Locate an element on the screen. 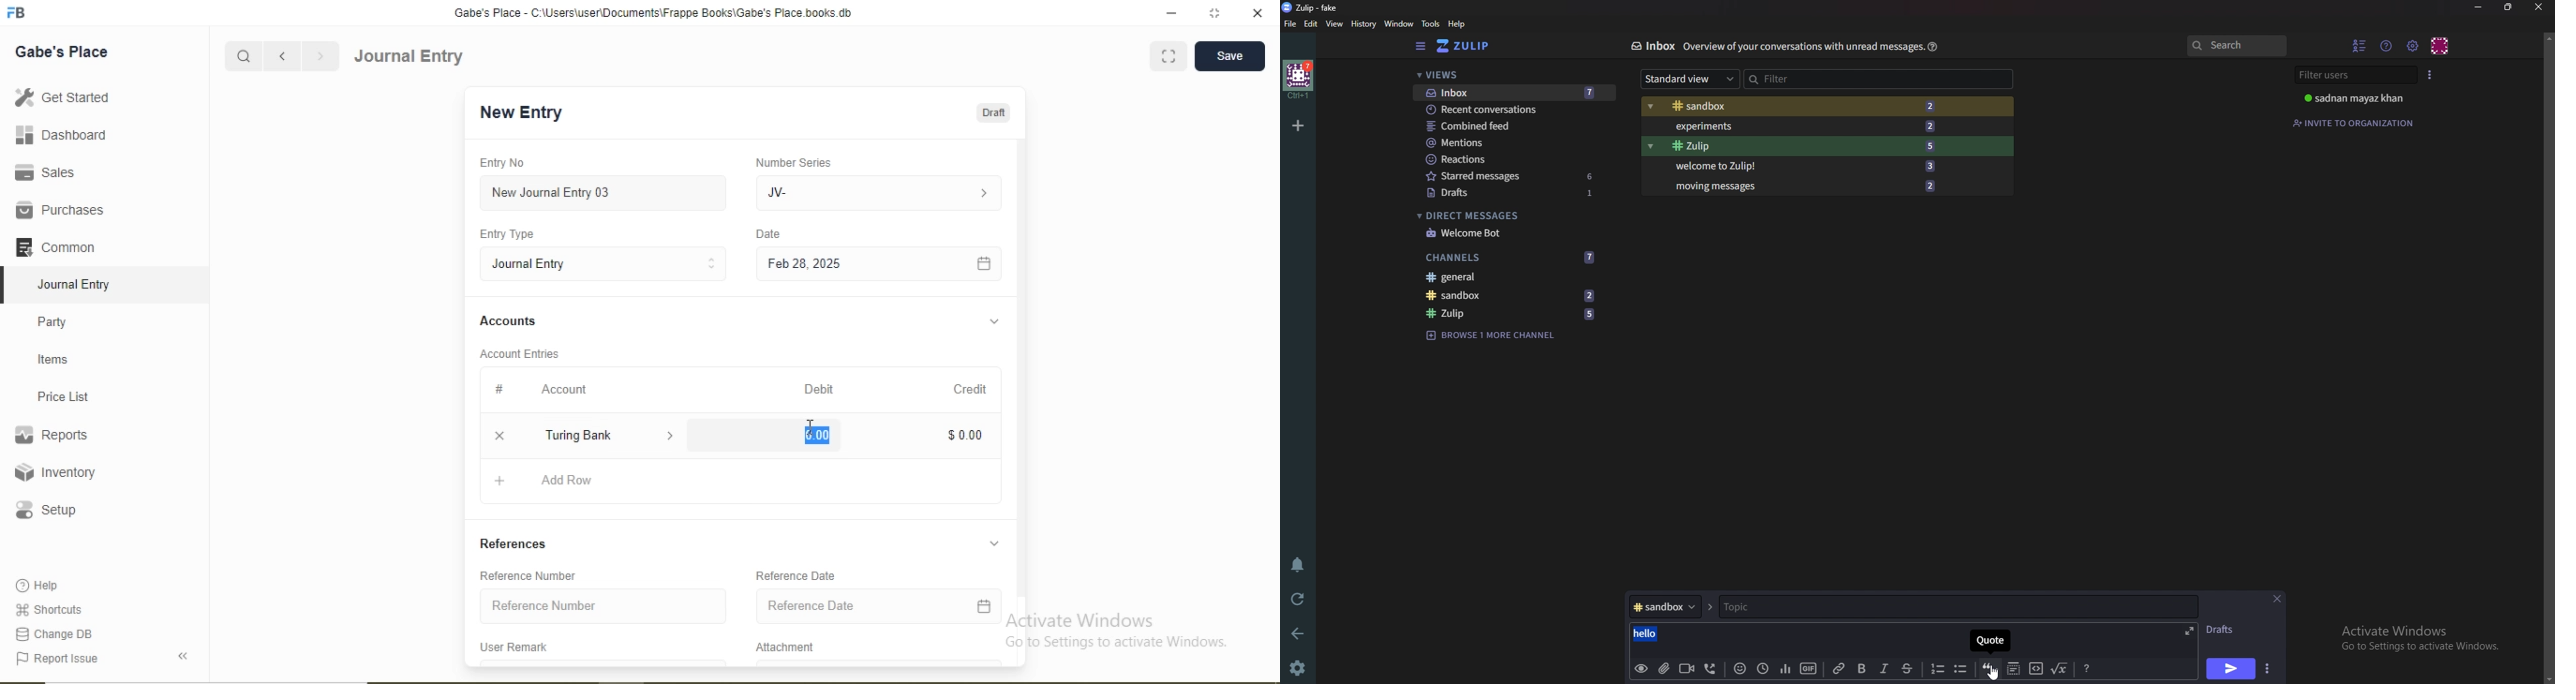  Debit is located at coordinates (819, 389).